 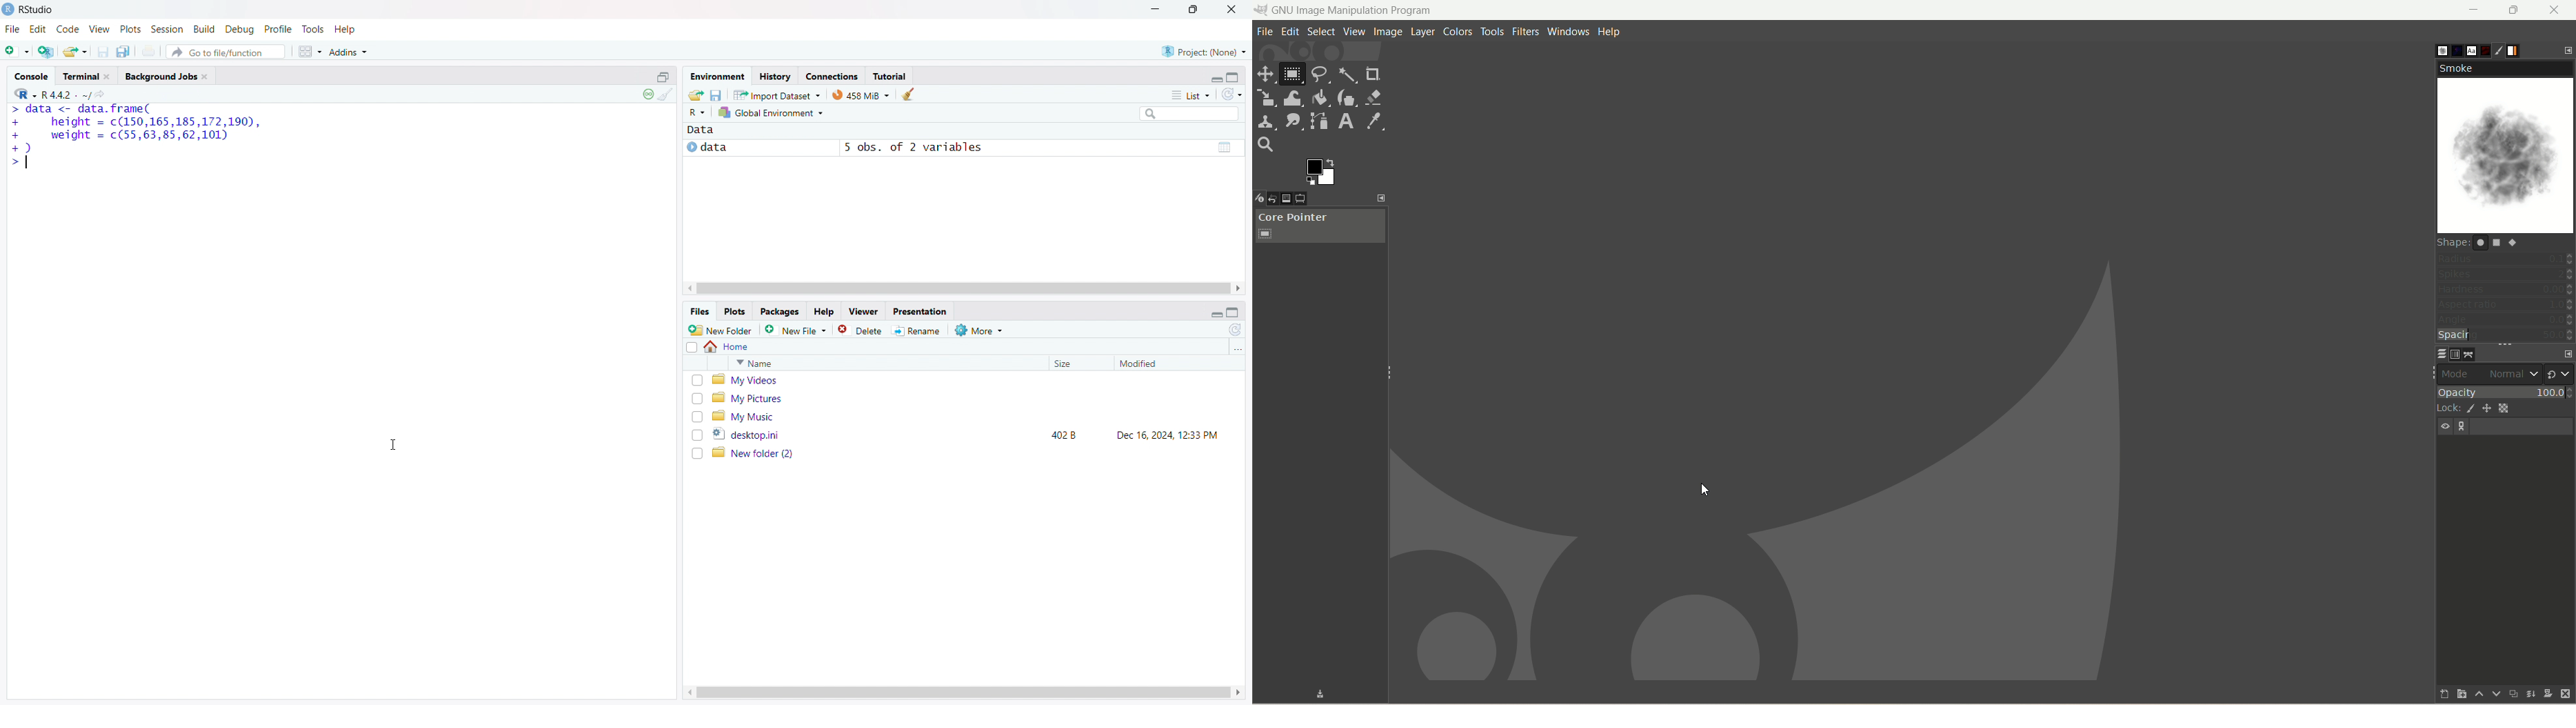 I want to click on brush, so click(x=2433, y=48).